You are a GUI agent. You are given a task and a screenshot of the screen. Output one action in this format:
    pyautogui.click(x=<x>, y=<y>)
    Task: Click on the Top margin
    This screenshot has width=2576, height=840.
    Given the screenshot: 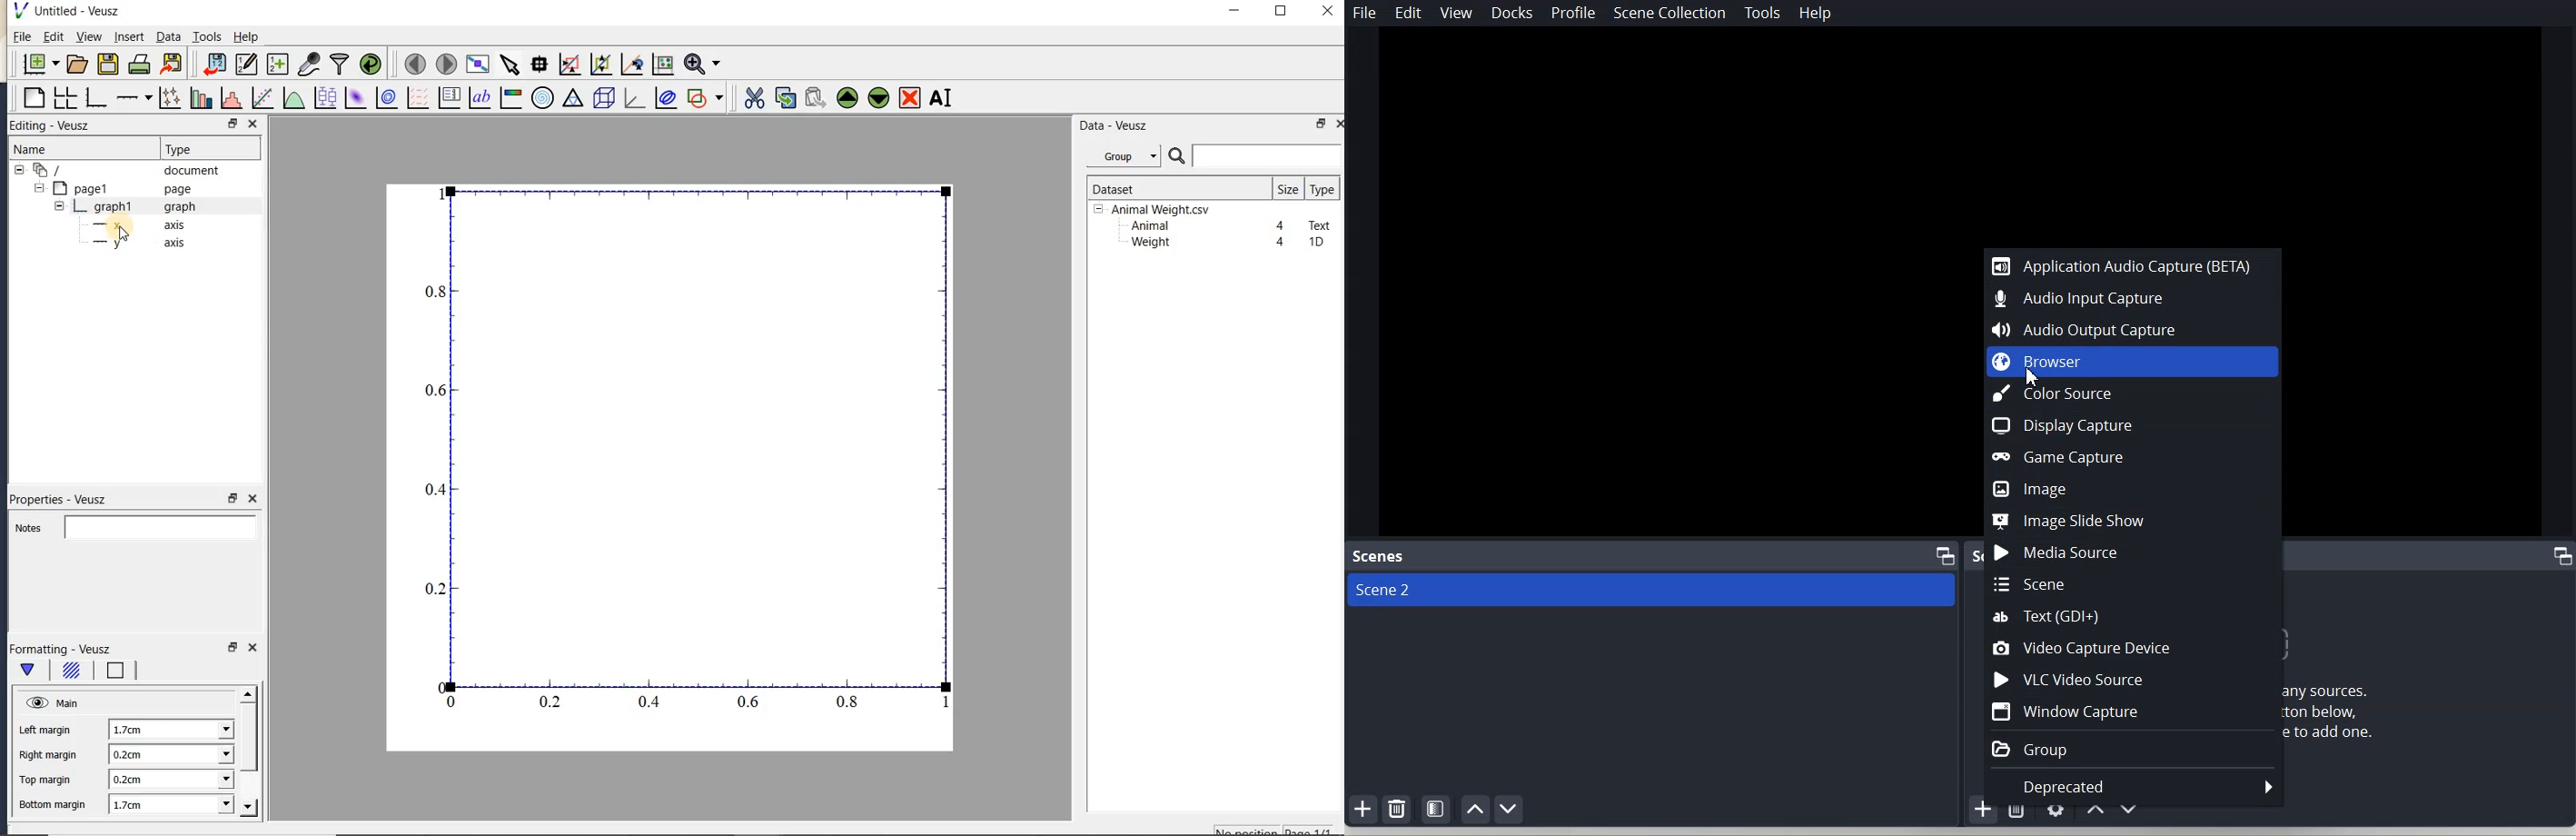 What is the action you would take?
    pyautogui.click(x=46, y=780)
    